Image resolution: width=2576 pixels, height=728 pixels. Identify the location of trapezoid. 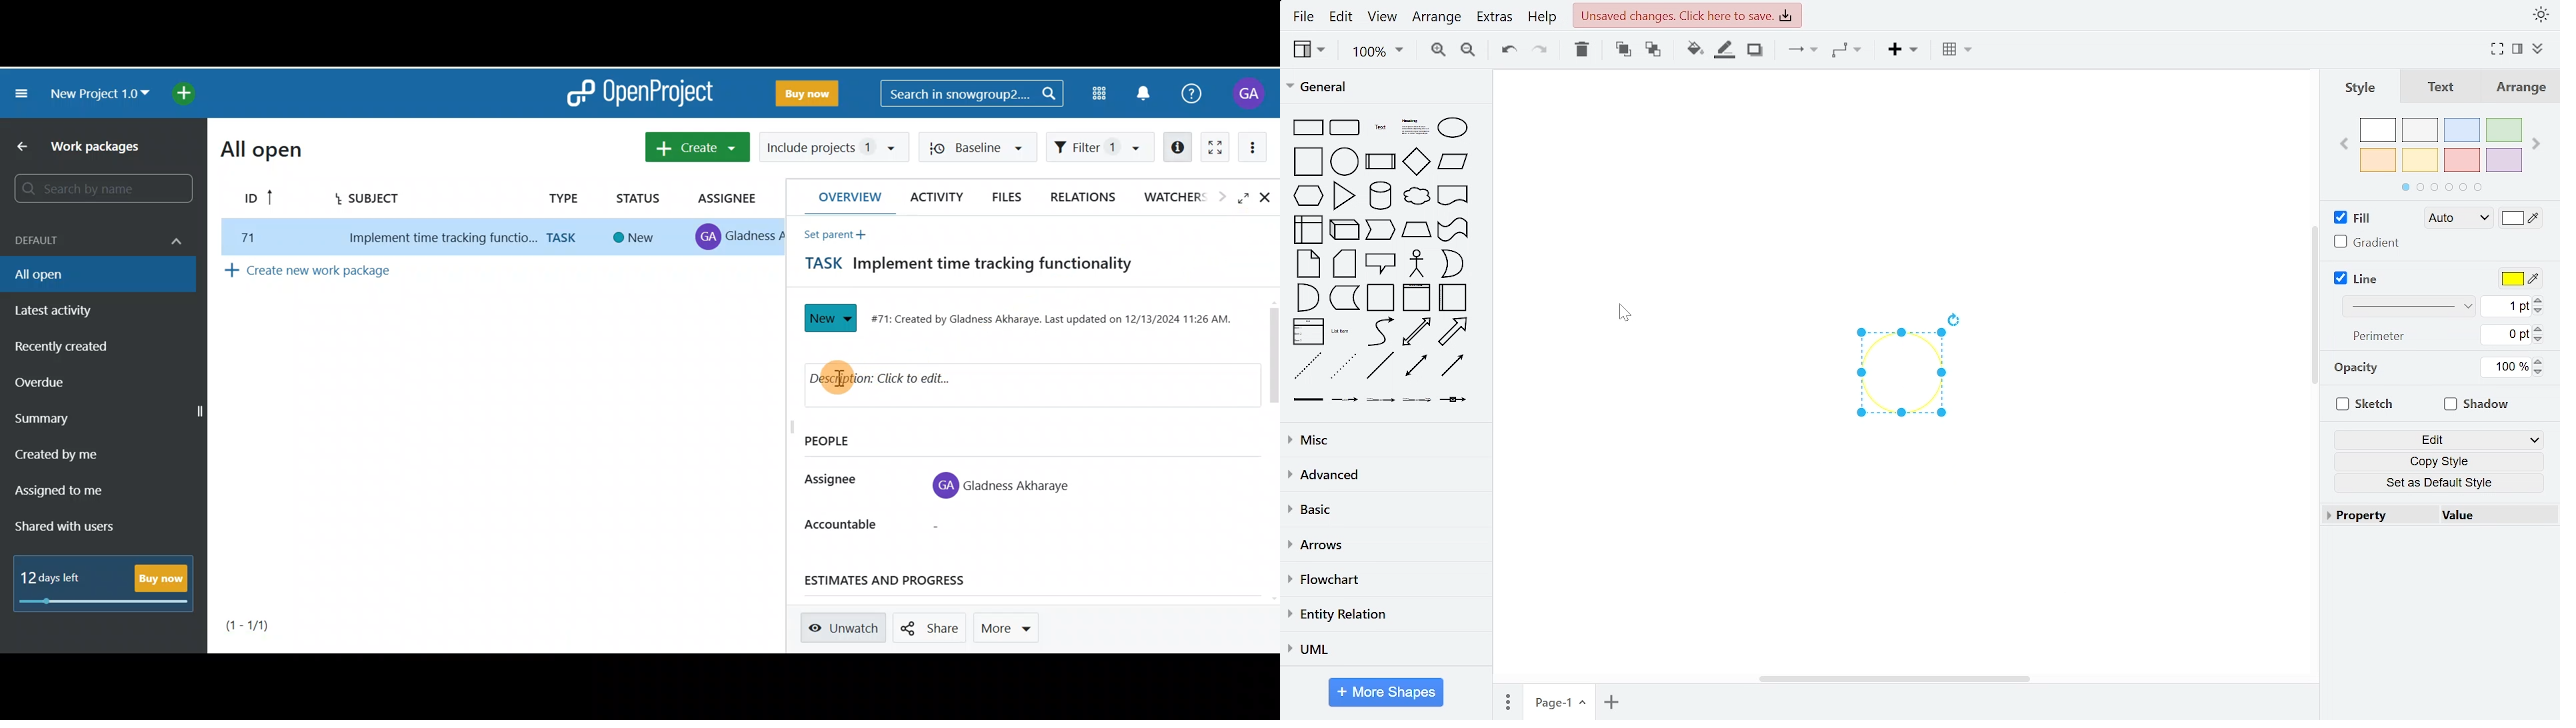
(1417, 230).